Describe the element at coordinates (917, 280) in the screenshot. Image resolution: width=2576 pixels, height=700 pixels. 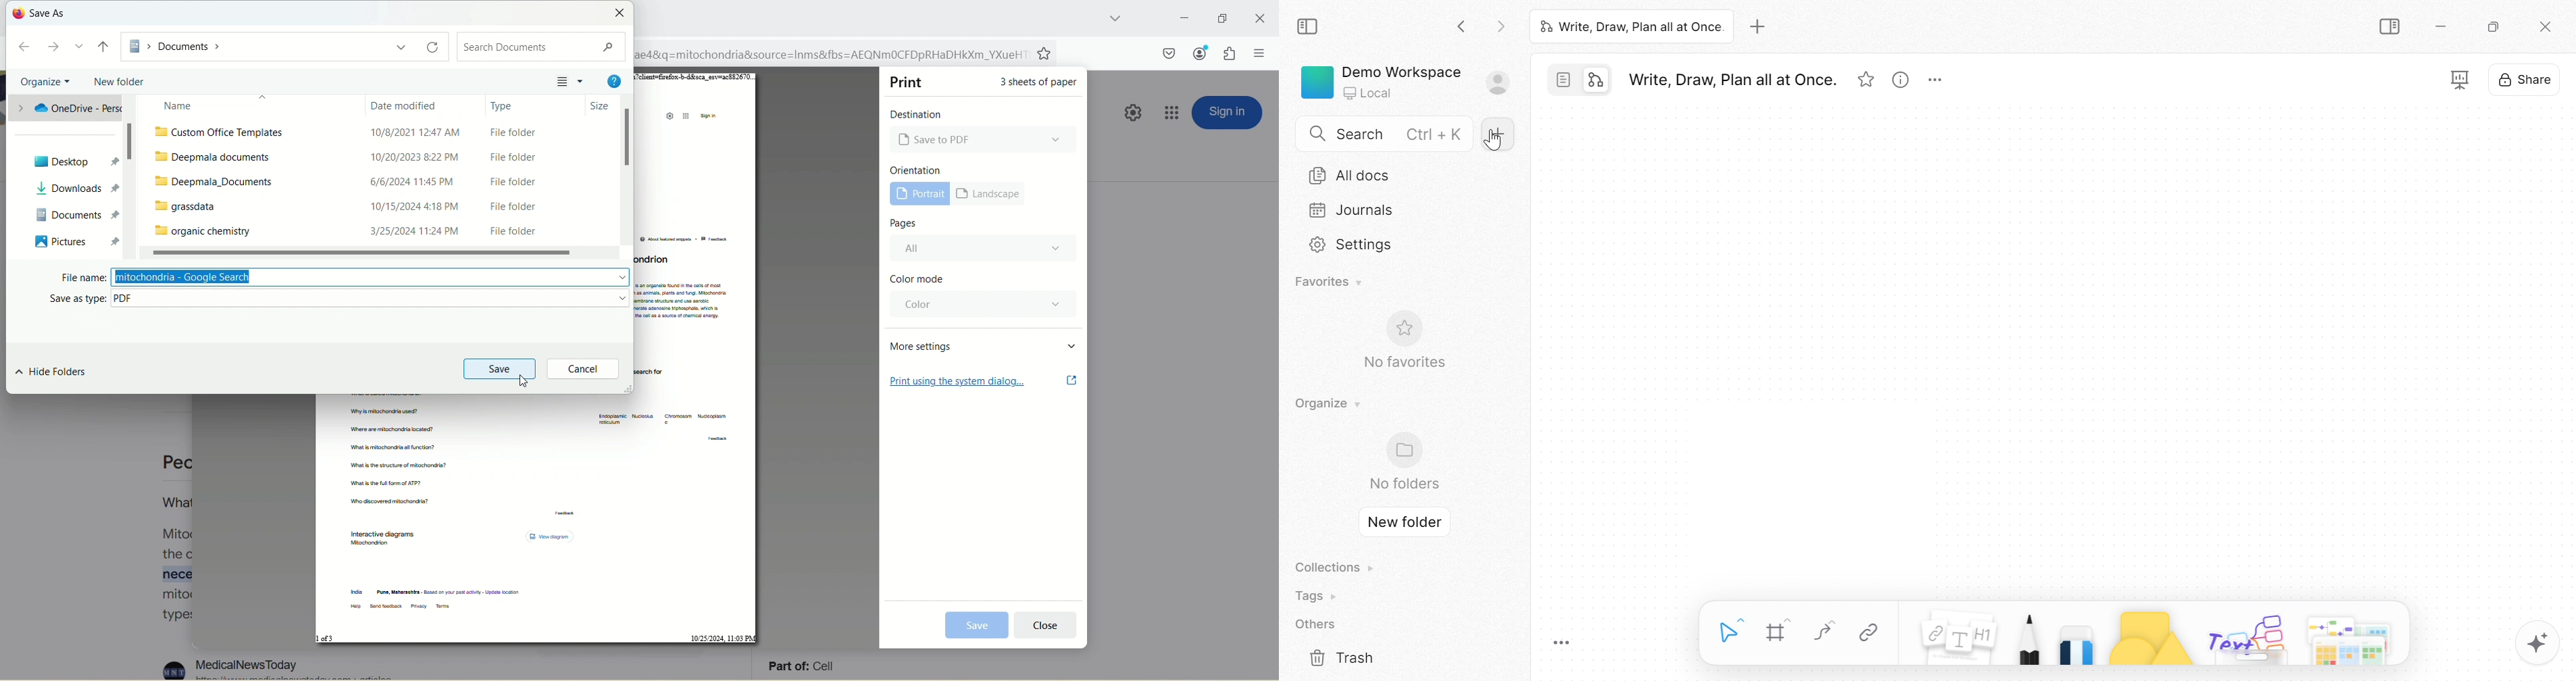
I see `color mode` at that location.